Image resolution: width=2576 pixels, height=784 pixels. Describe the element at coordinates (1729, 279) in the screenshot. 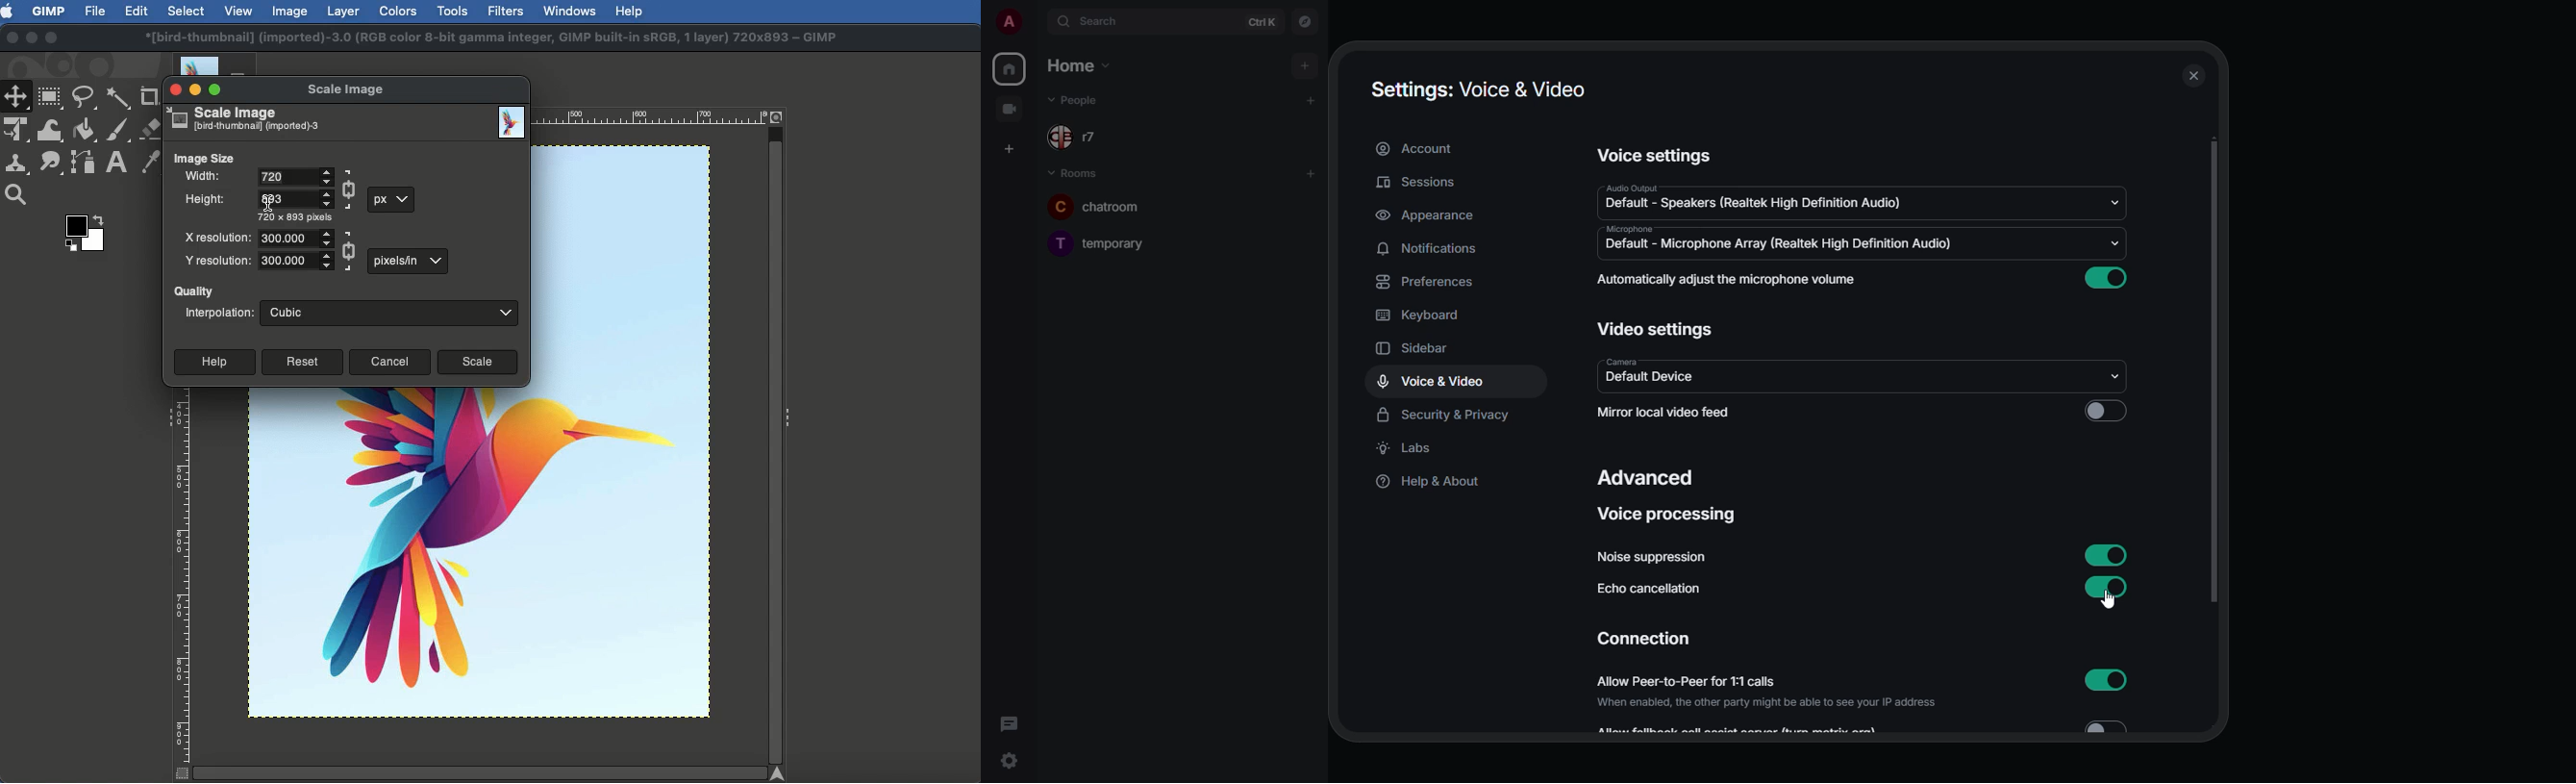

I see `automatically adjust mic volume` at that location.